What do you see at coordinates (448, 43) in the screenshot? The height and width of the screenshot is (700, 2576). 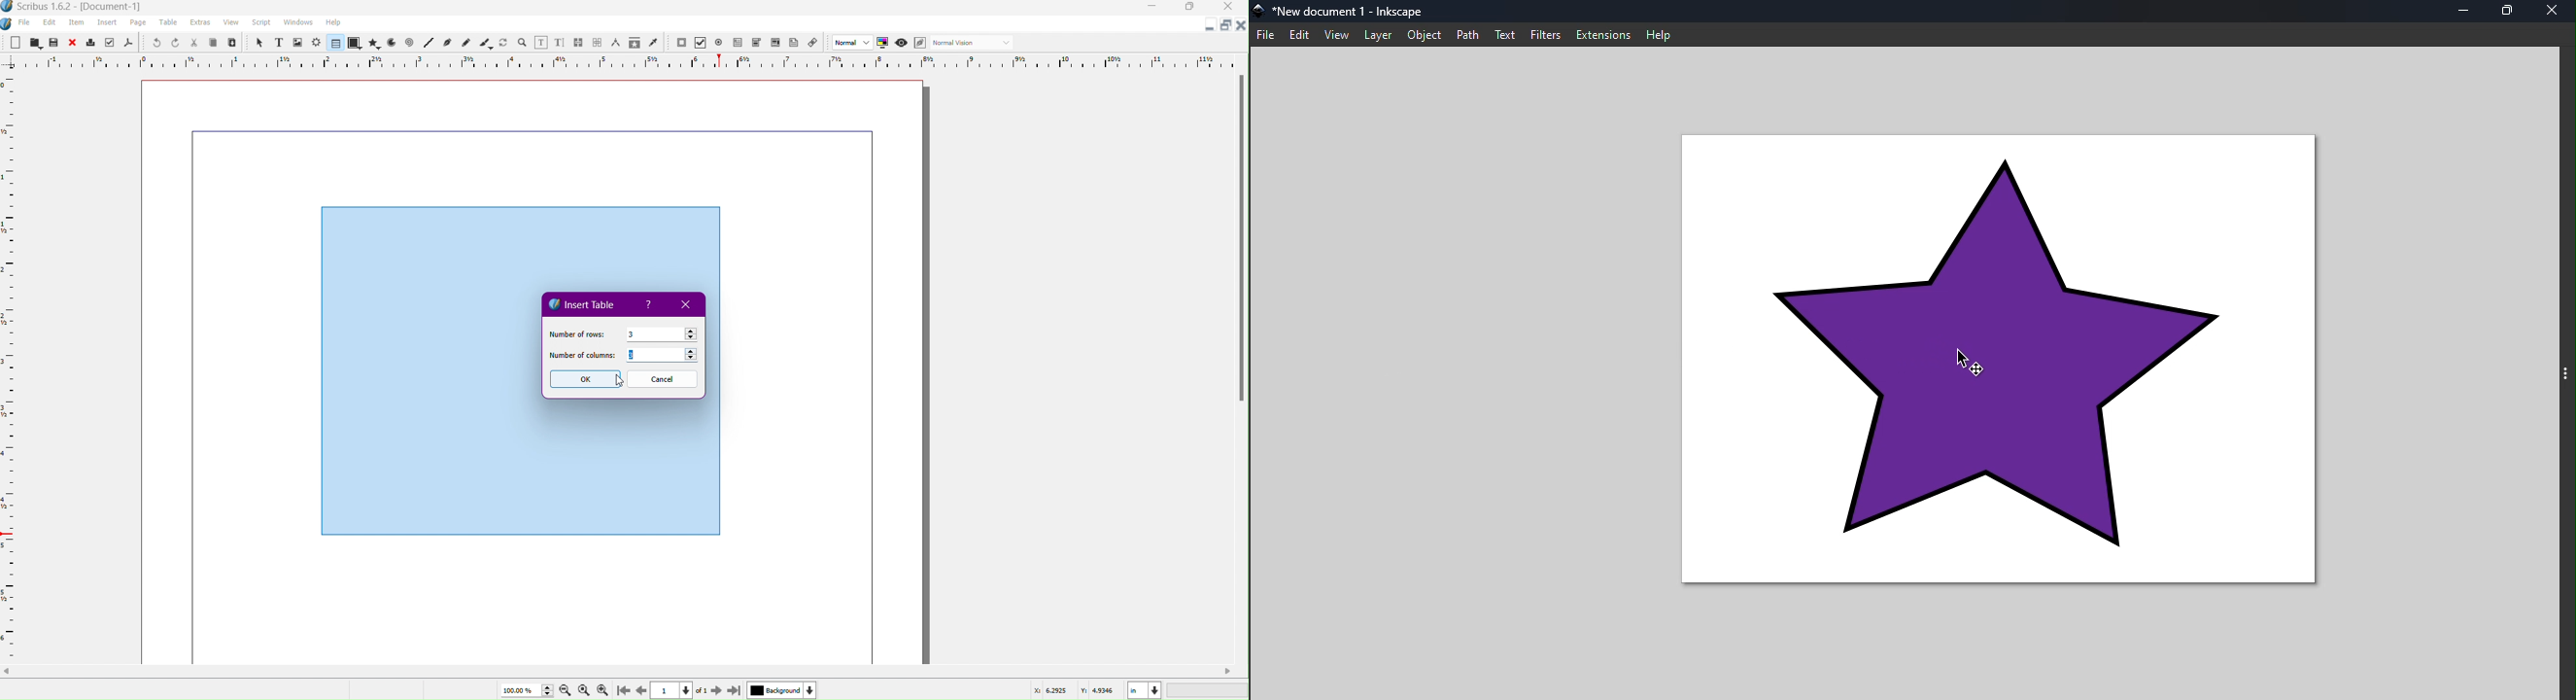 I see `Bezier Curve` at bounding box center [448, 43].